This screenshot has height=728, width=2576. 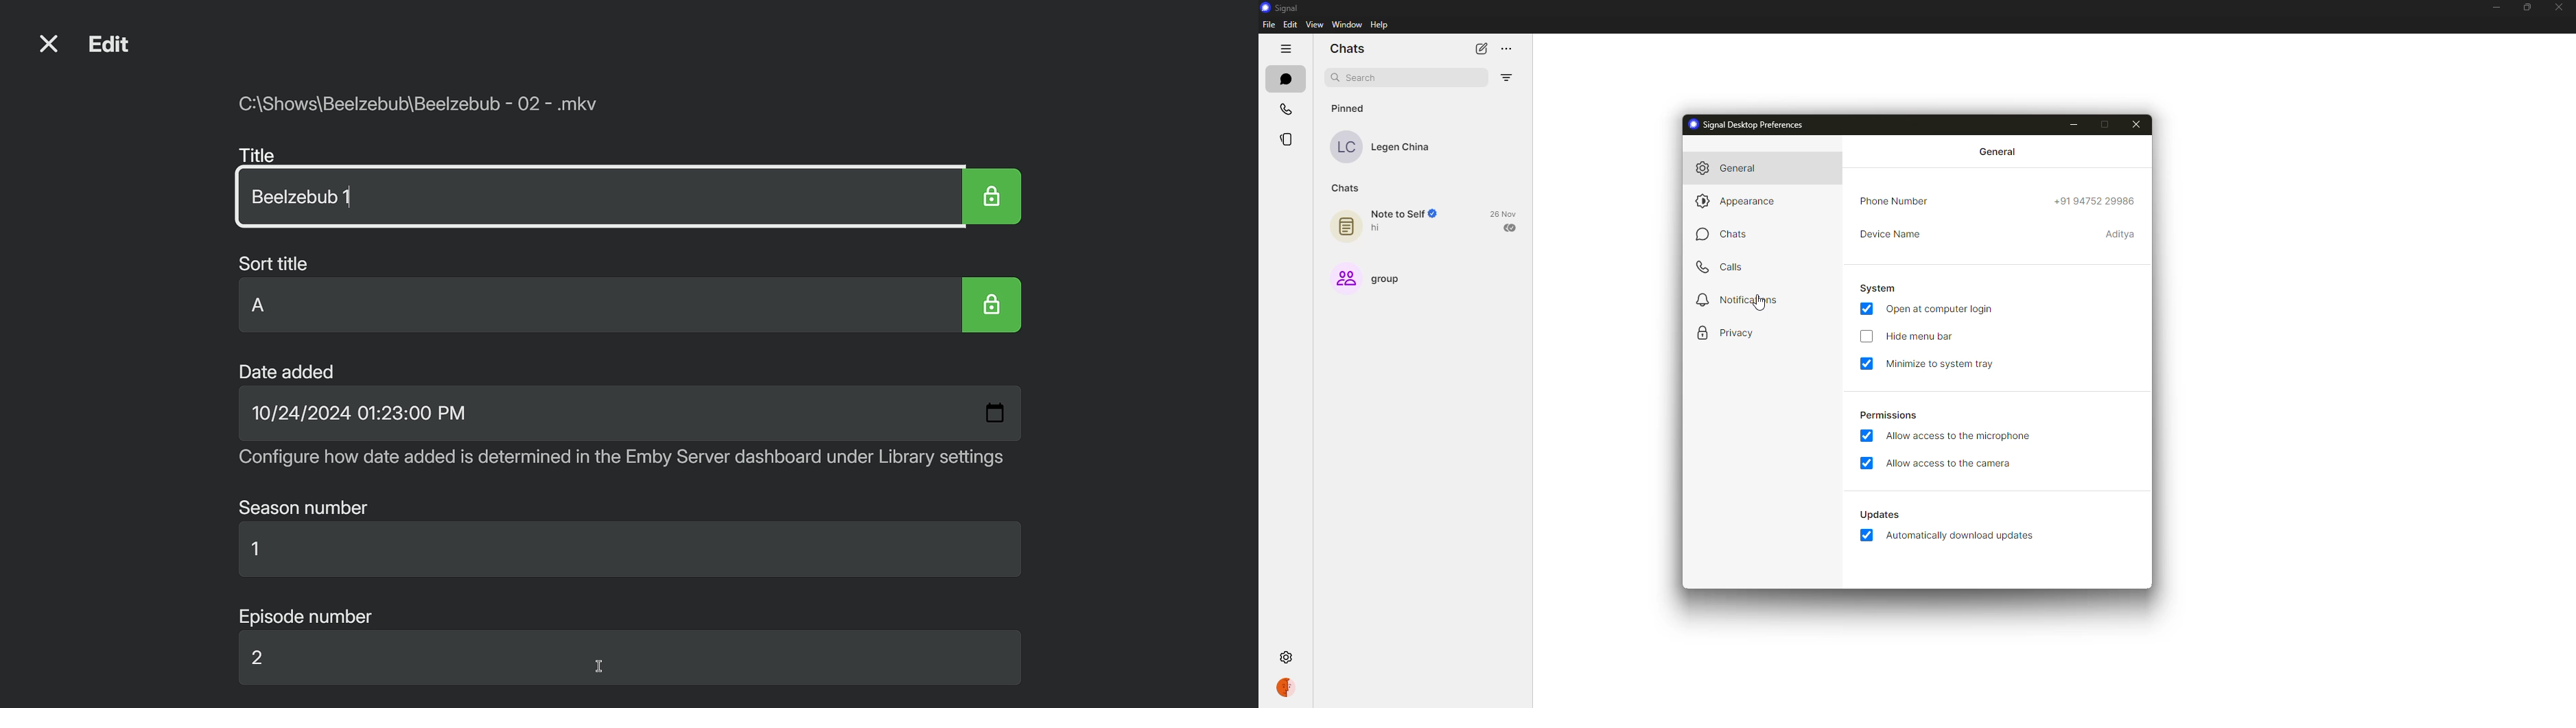 I want to click on automatically download updates, so click(x=1882, y=515).